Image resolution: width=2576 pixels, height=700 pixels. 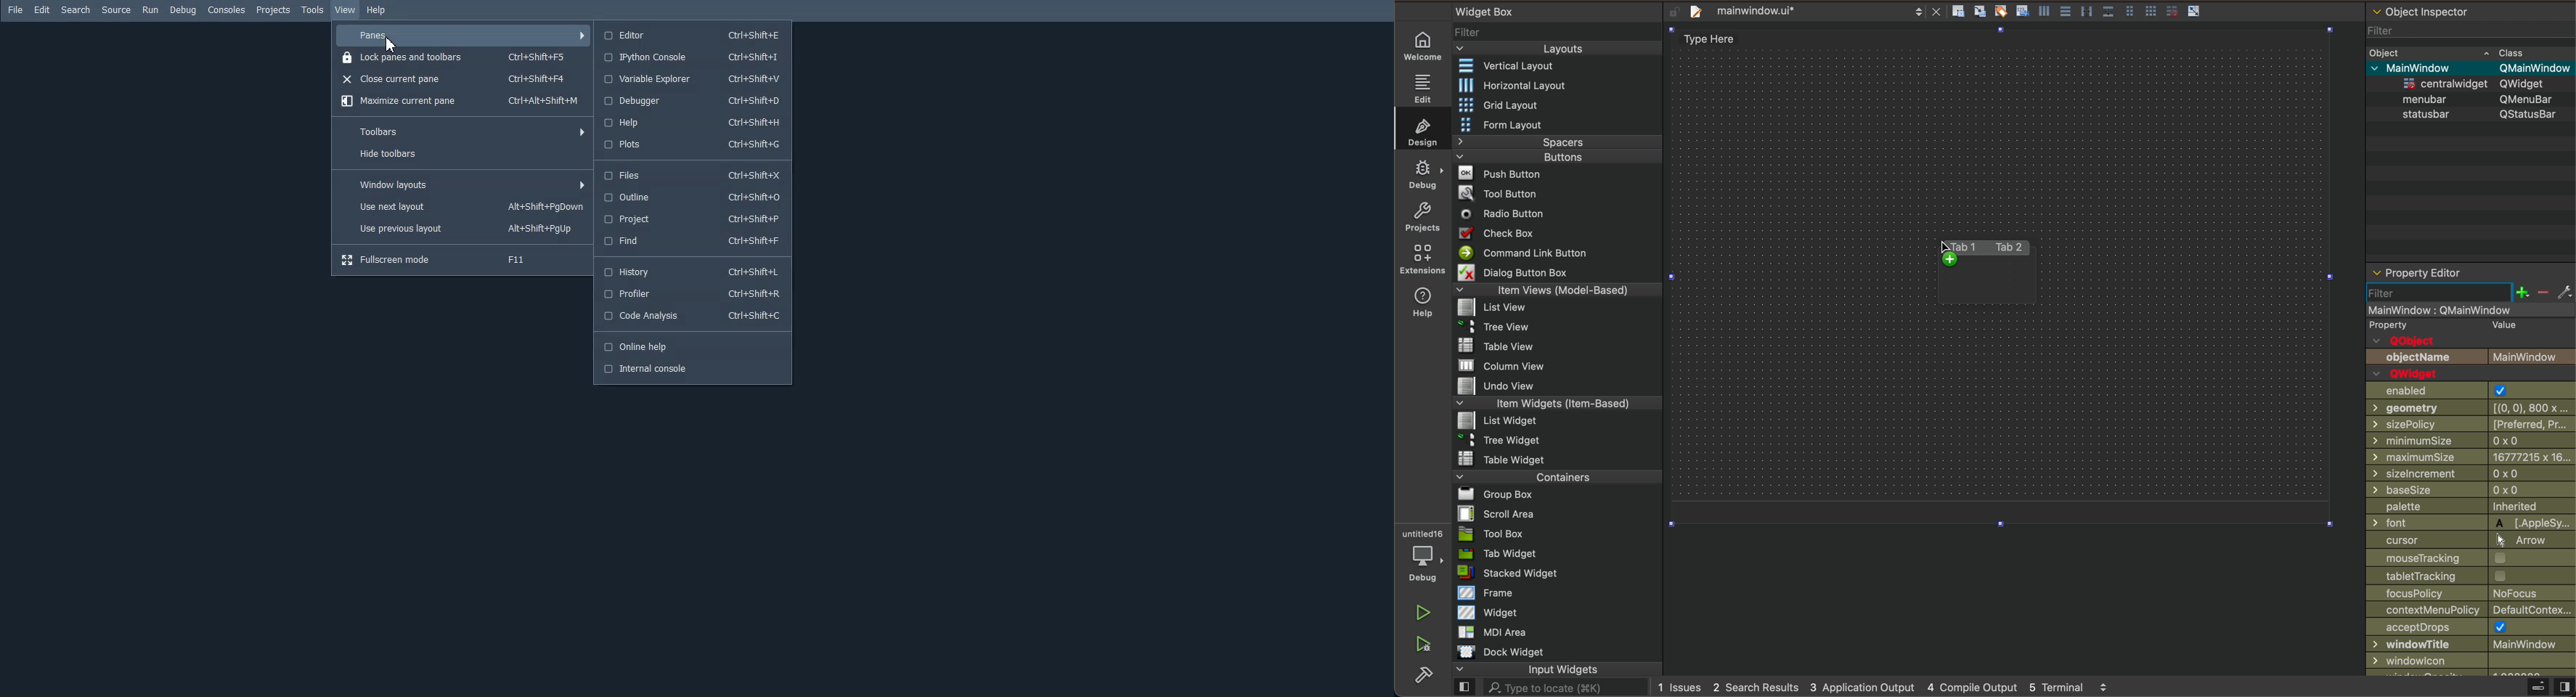 I want to click on  MDI Area, so click(x=1500, y=632).